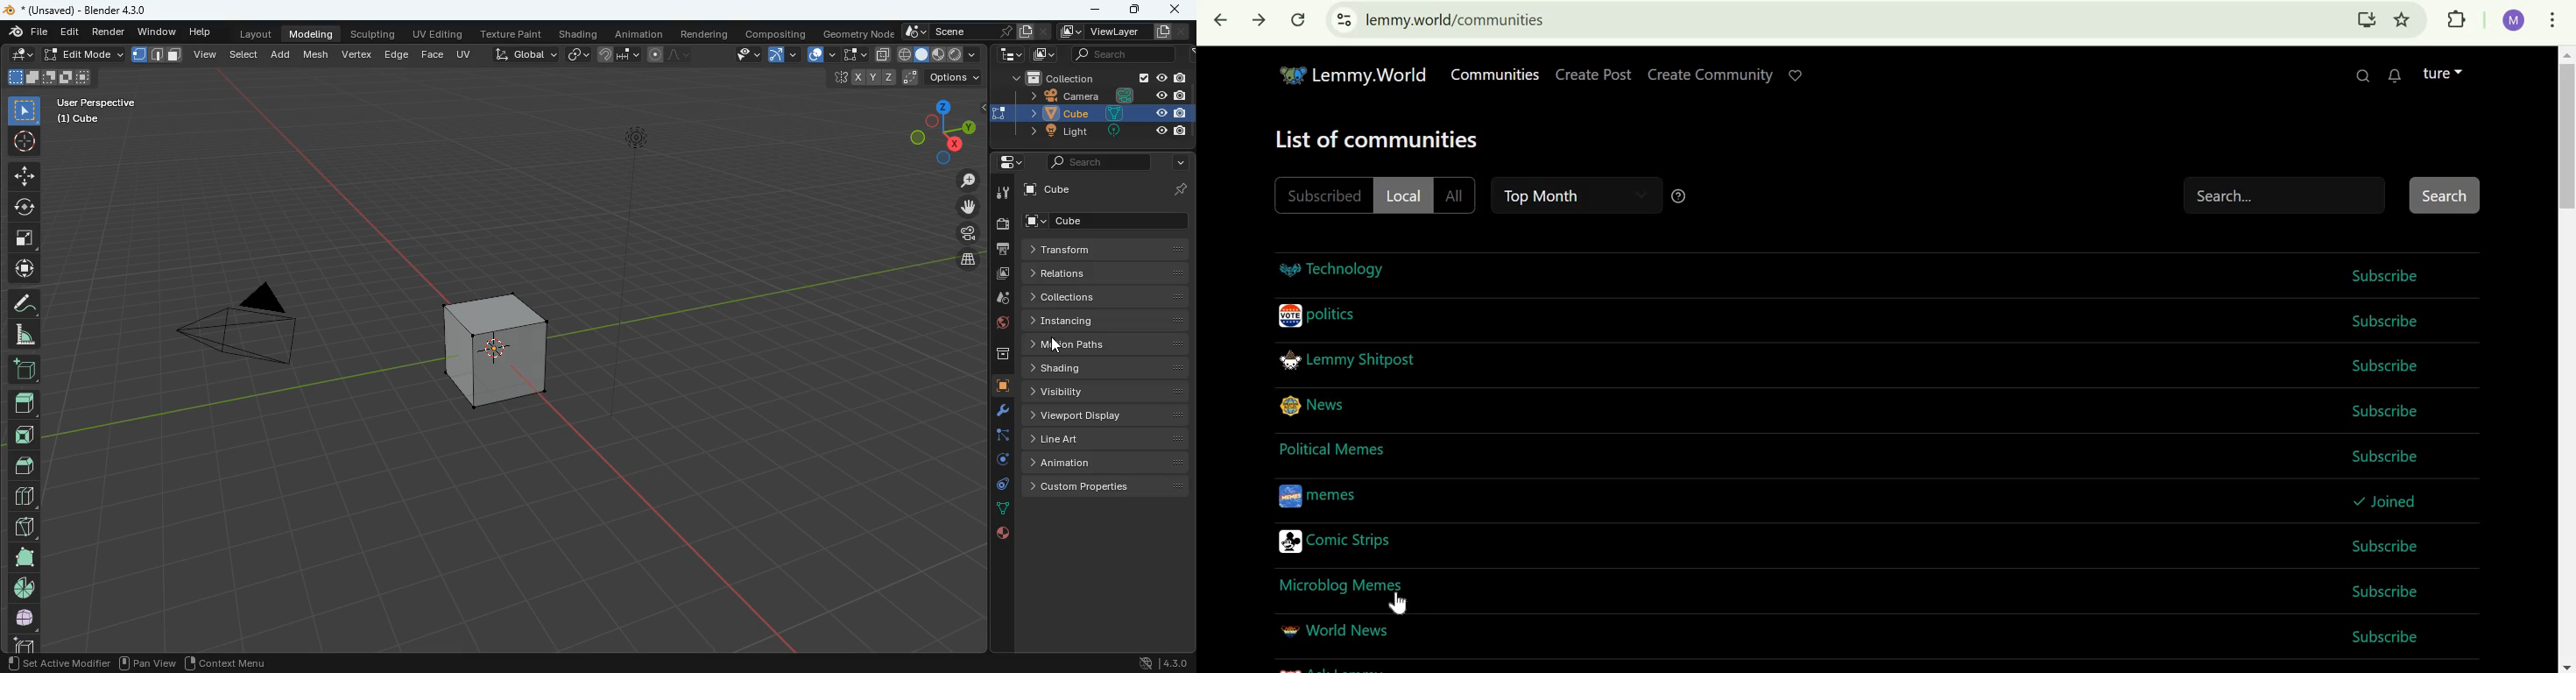 Image resolution: width=2576 pixels, height=700 pixels. I want to click on search, so click(2360, 76).